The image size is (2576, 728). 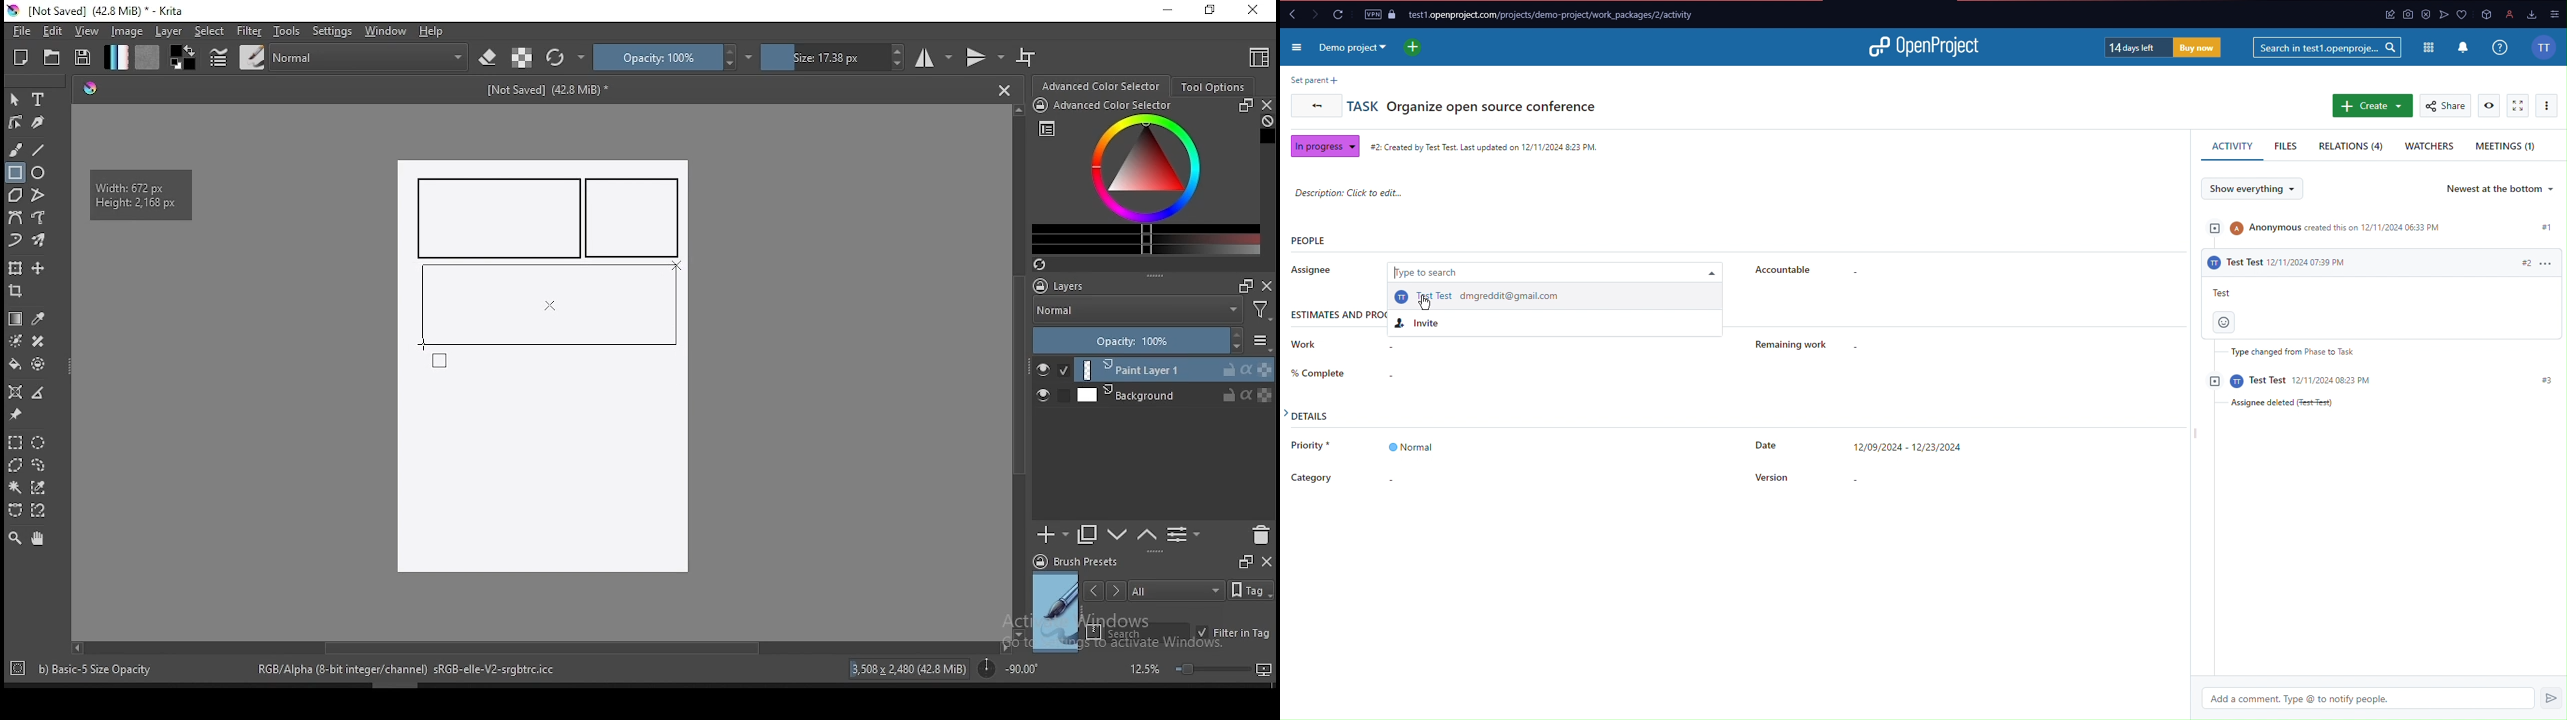 I want to click on Watchers, so click(x=2430, y=148).